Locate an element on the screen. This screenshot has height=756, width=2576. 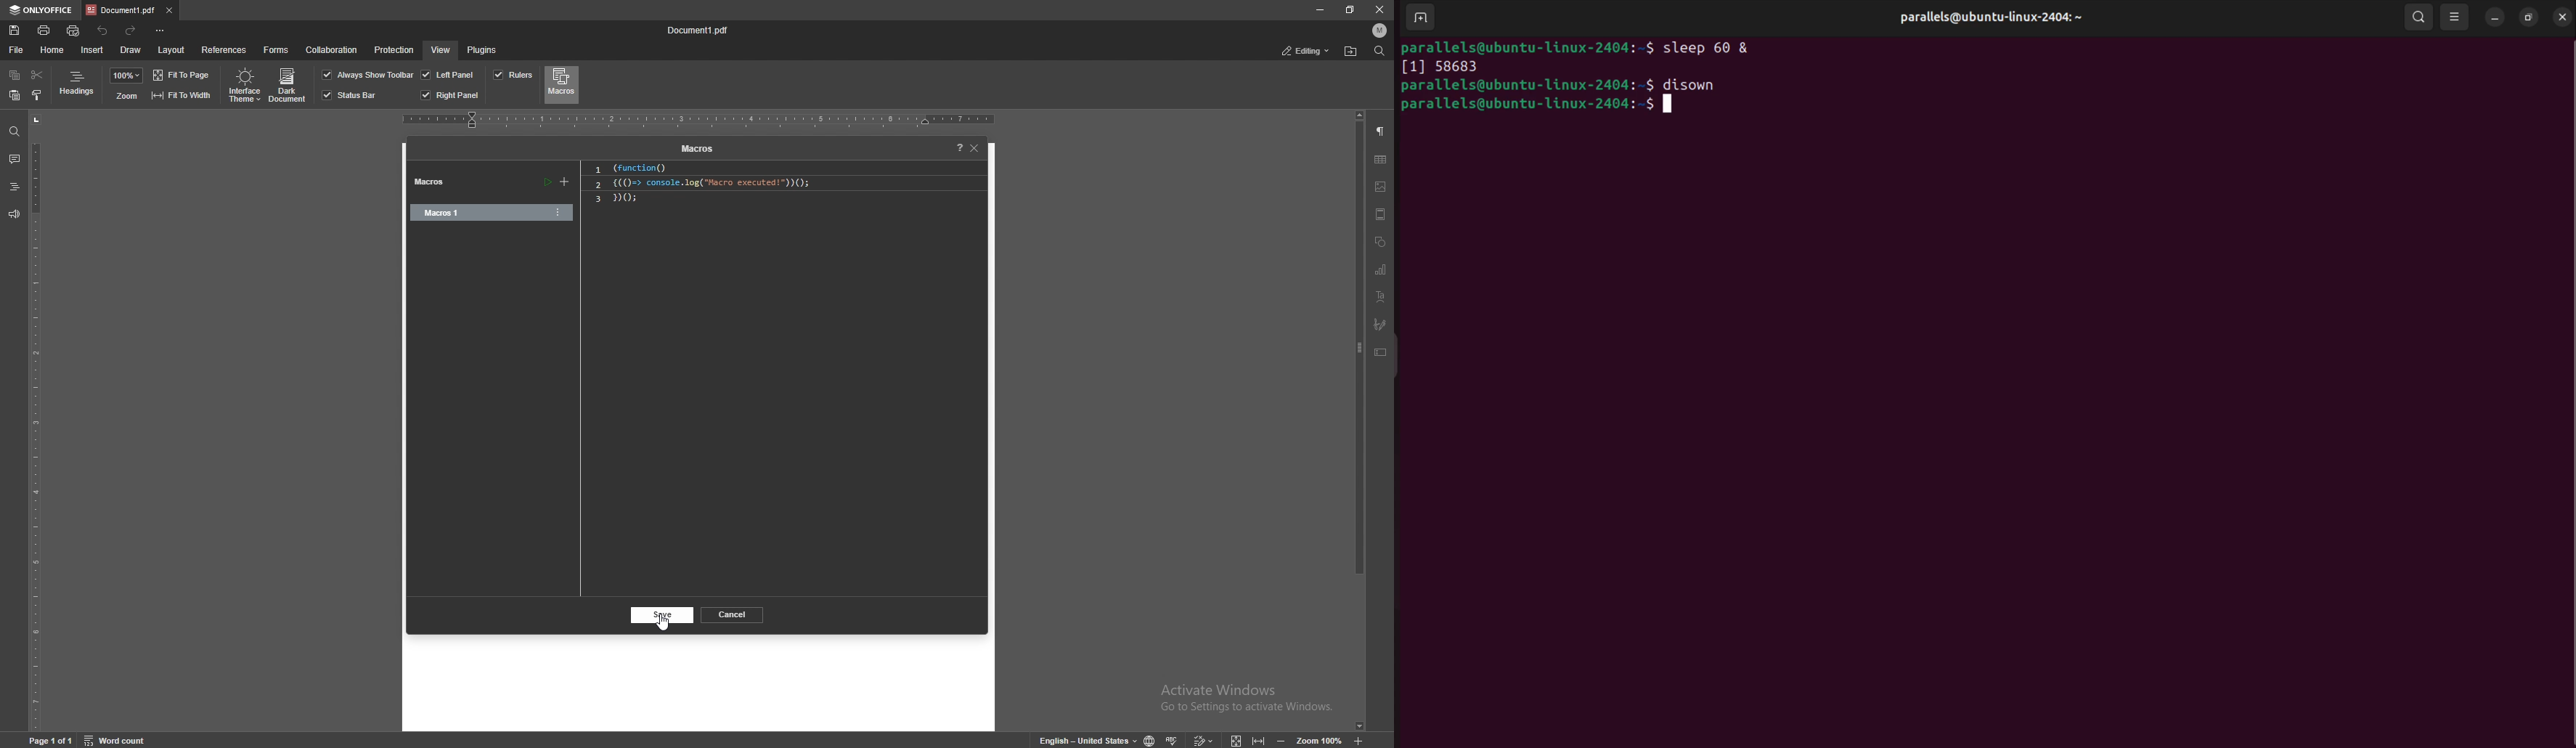
zoom is located at coordinates (126, 76).